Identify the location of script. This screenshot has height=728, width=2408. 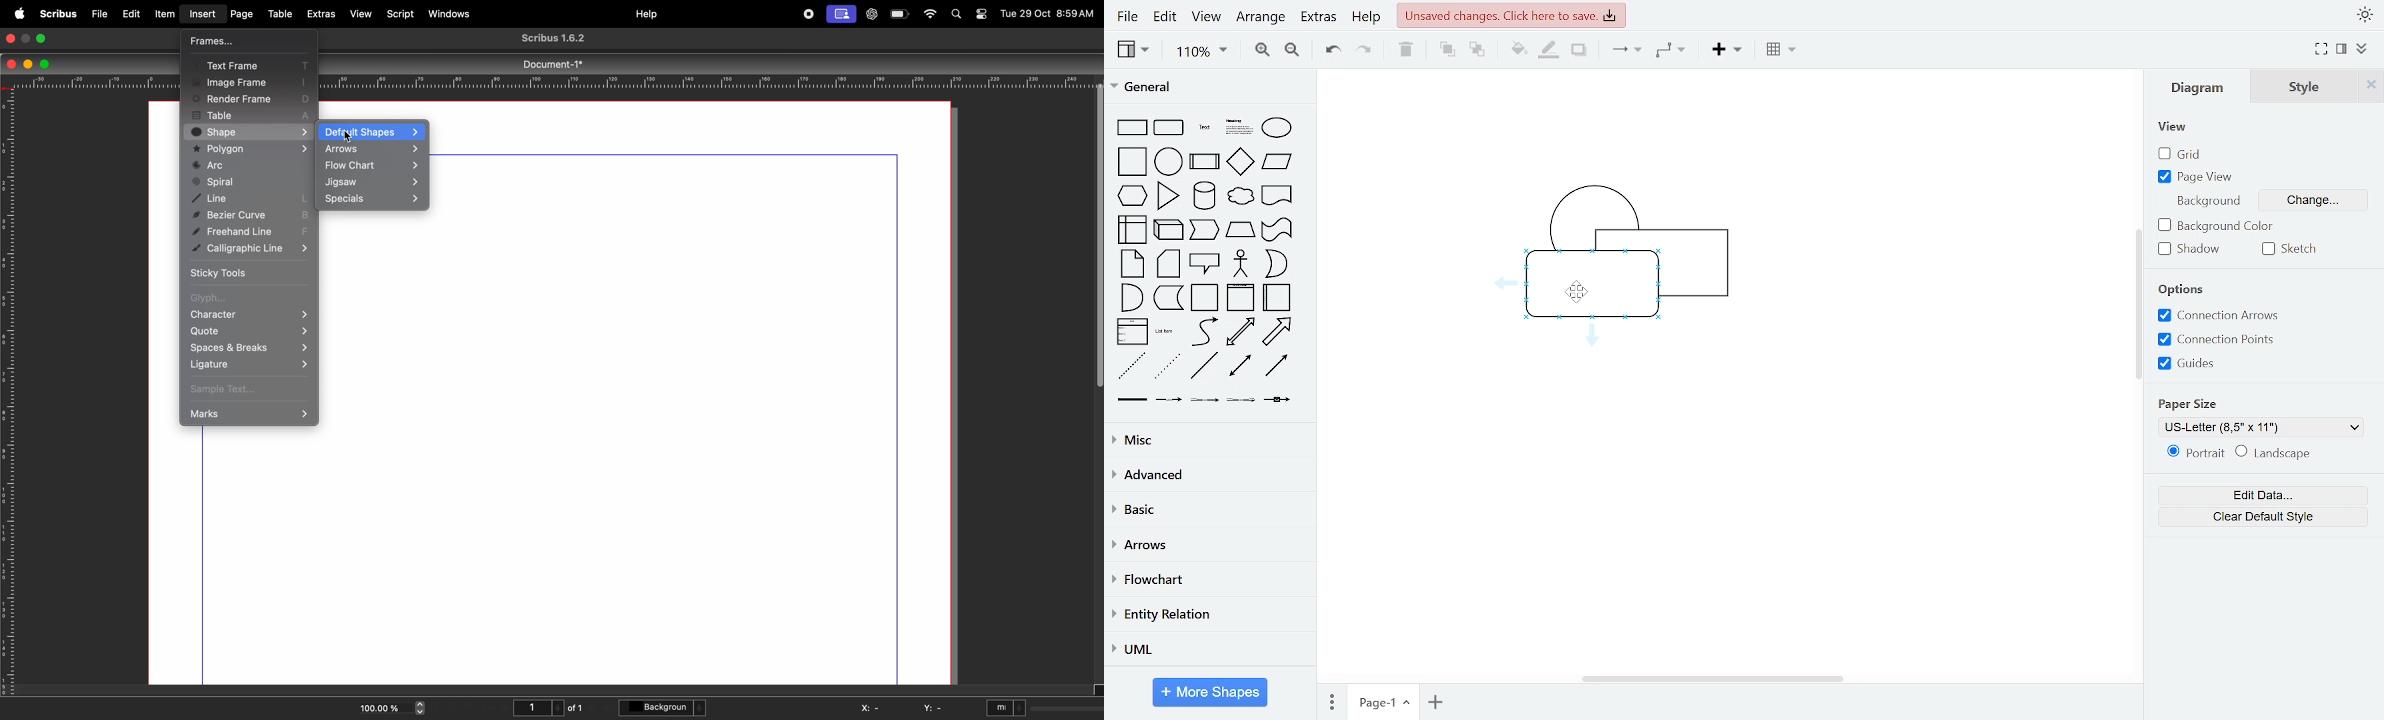
(403, 12).